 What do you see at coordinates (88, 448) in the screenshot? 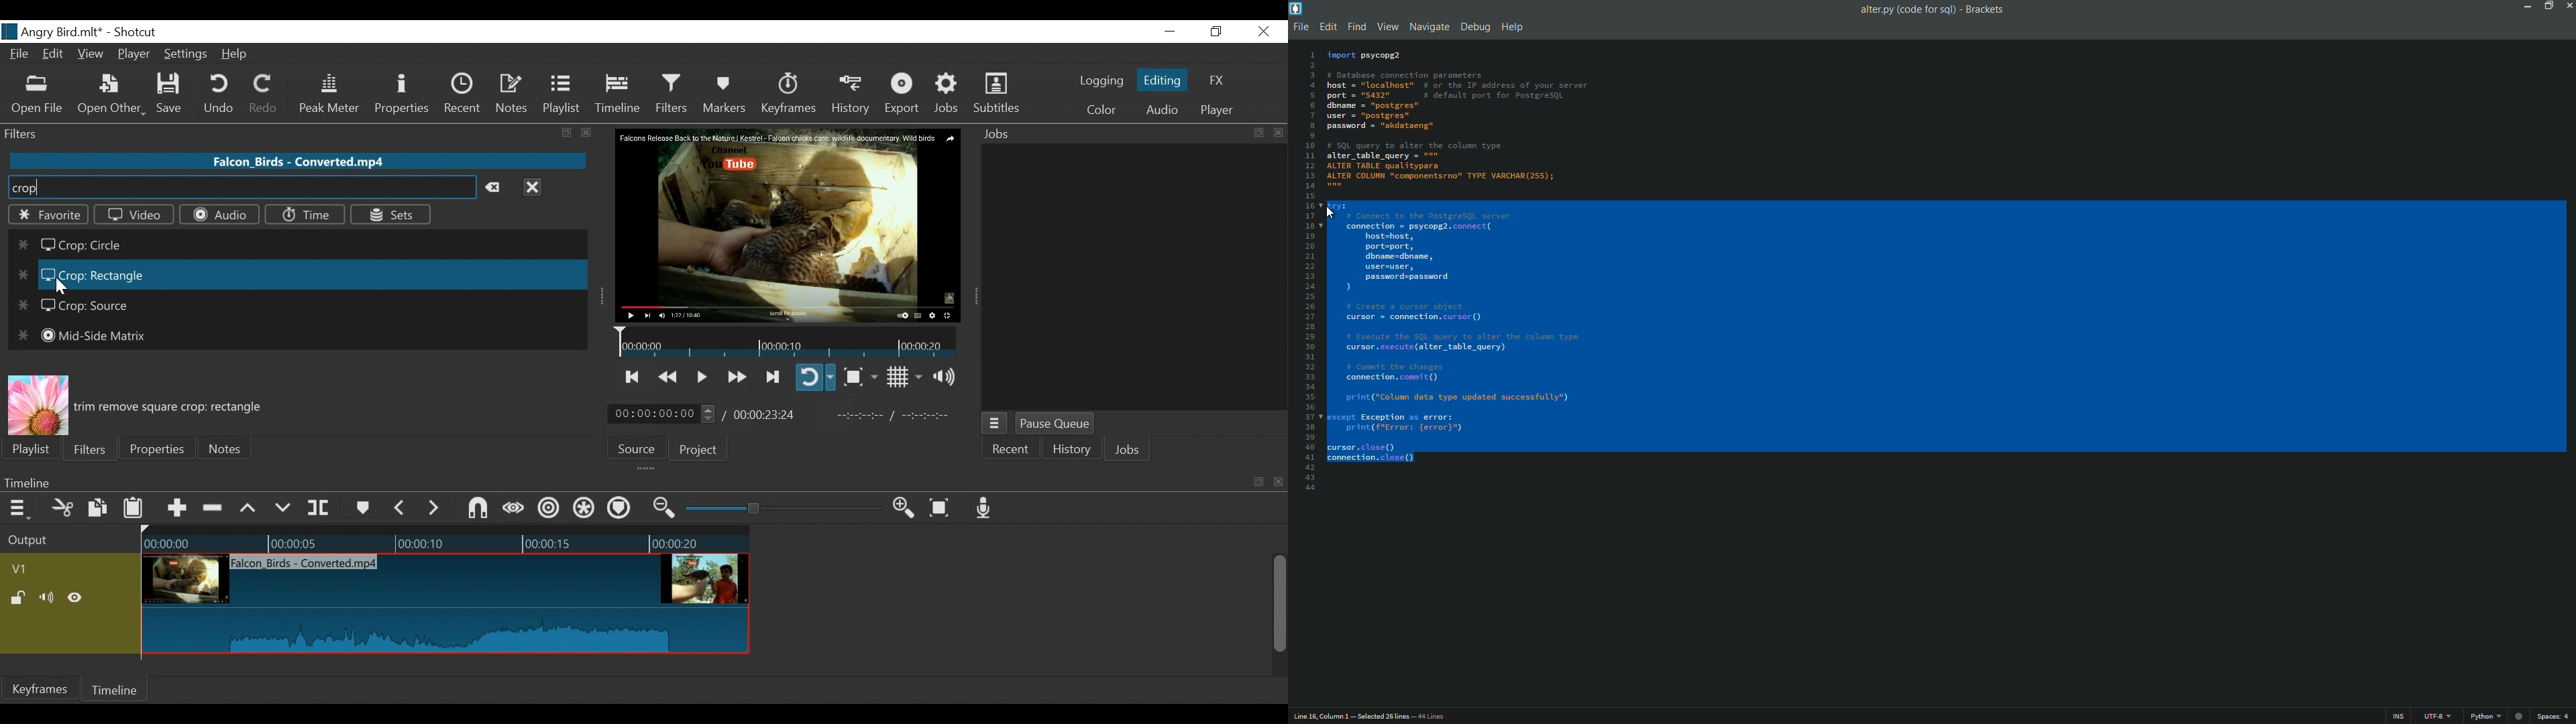
I see `Filters` at bounding box center [88, 448].